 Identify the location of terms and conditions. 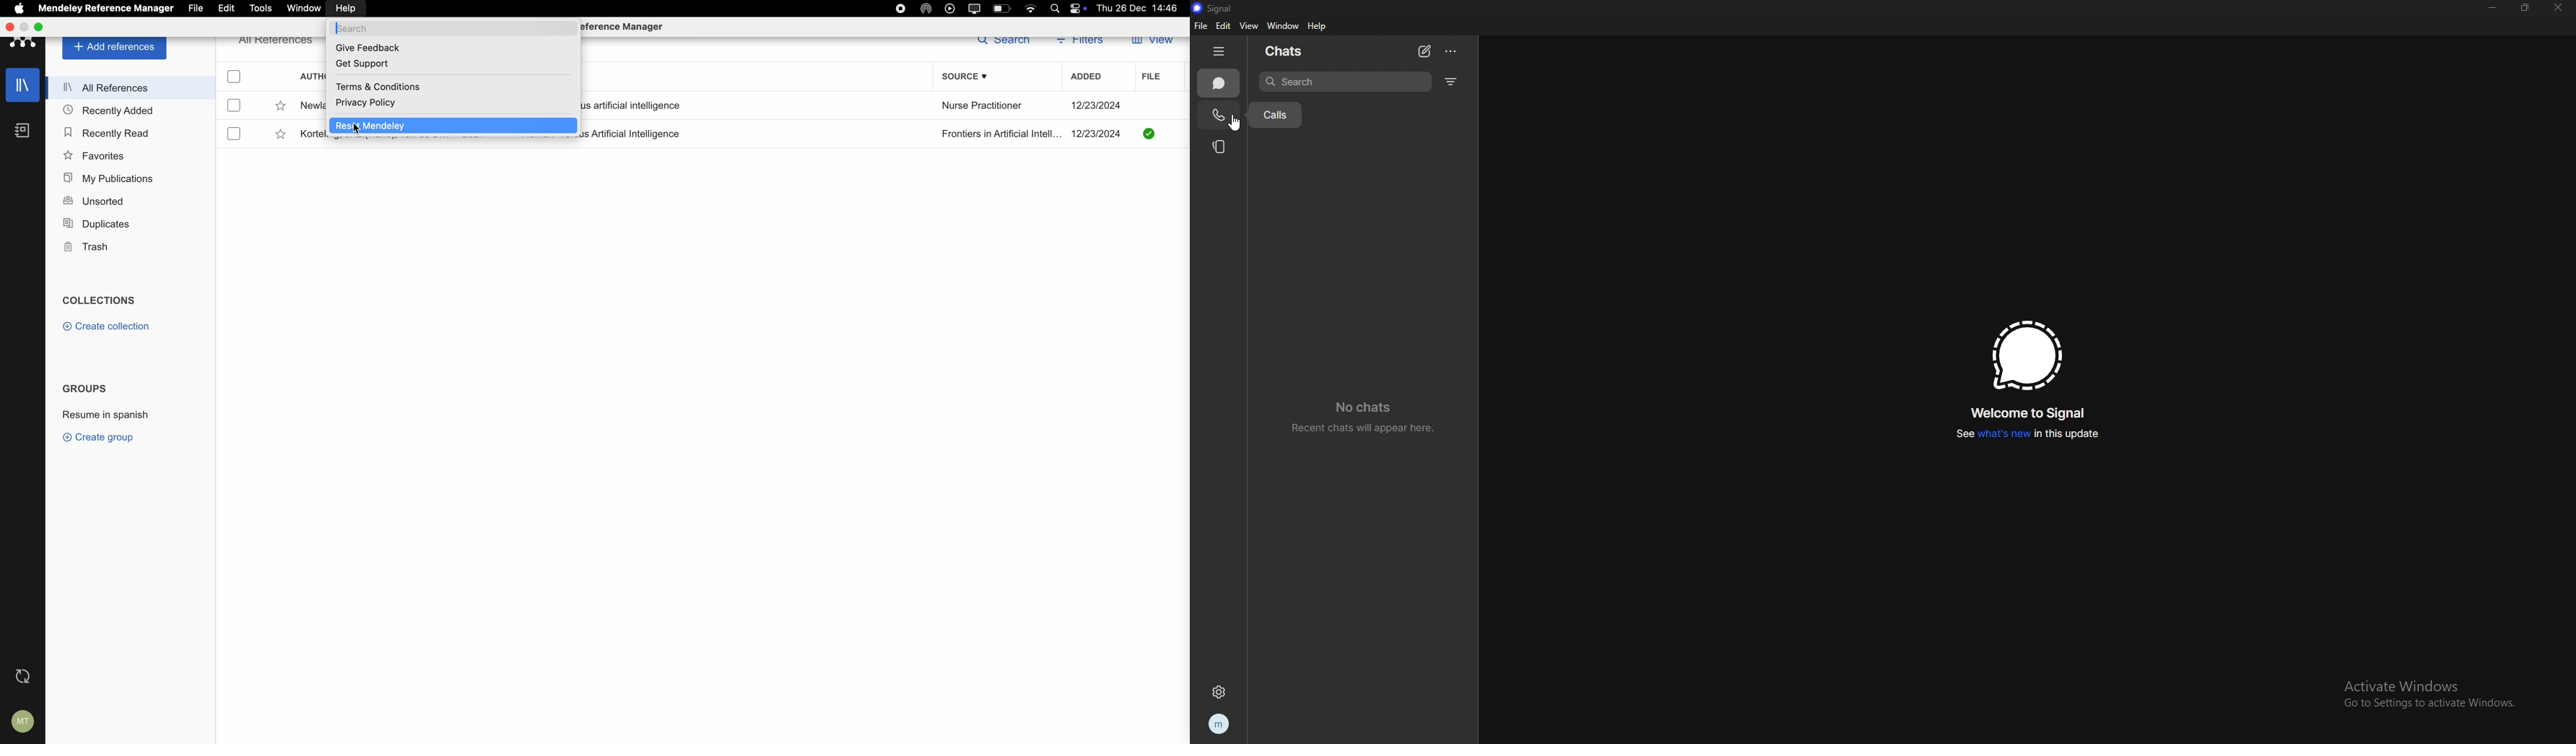
(378, 85).